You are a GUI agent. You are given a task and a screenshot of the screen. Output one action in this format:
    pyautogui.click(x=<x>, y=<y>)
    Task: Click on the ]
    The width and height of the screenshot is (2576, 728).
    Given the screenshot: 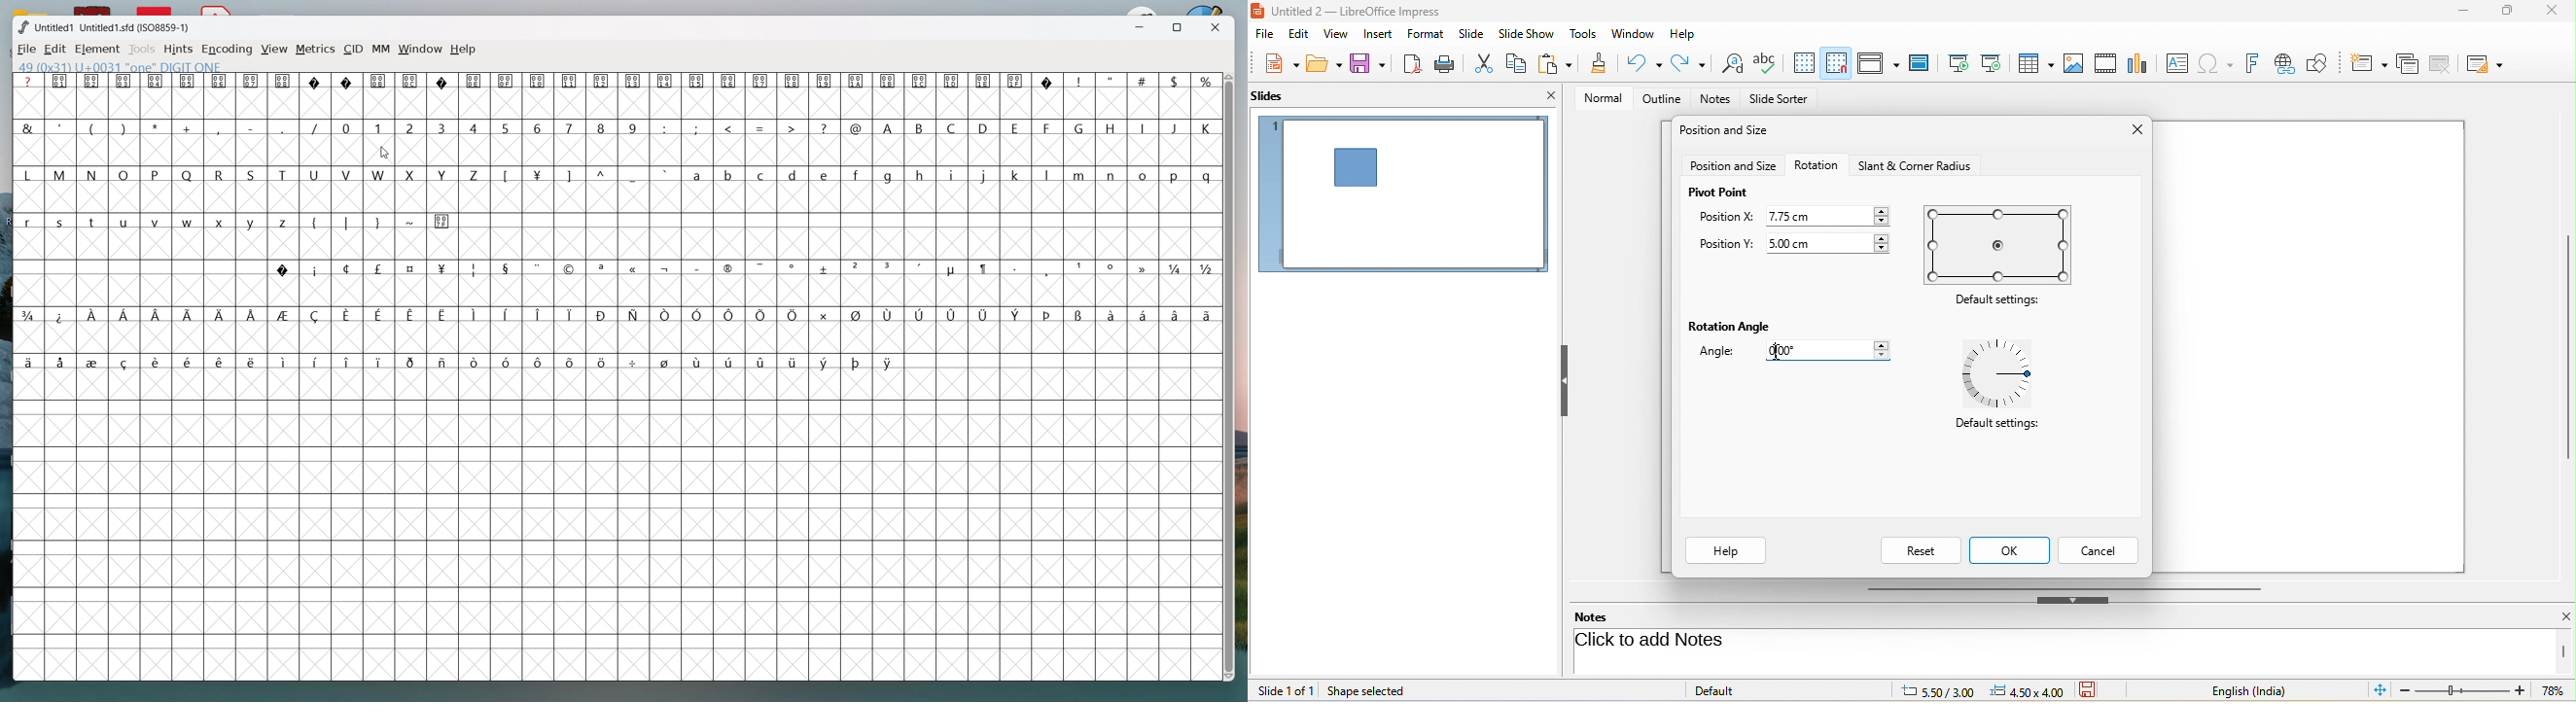 What is the action you would take?
    pyautogui.click(x=572, y=175)
    